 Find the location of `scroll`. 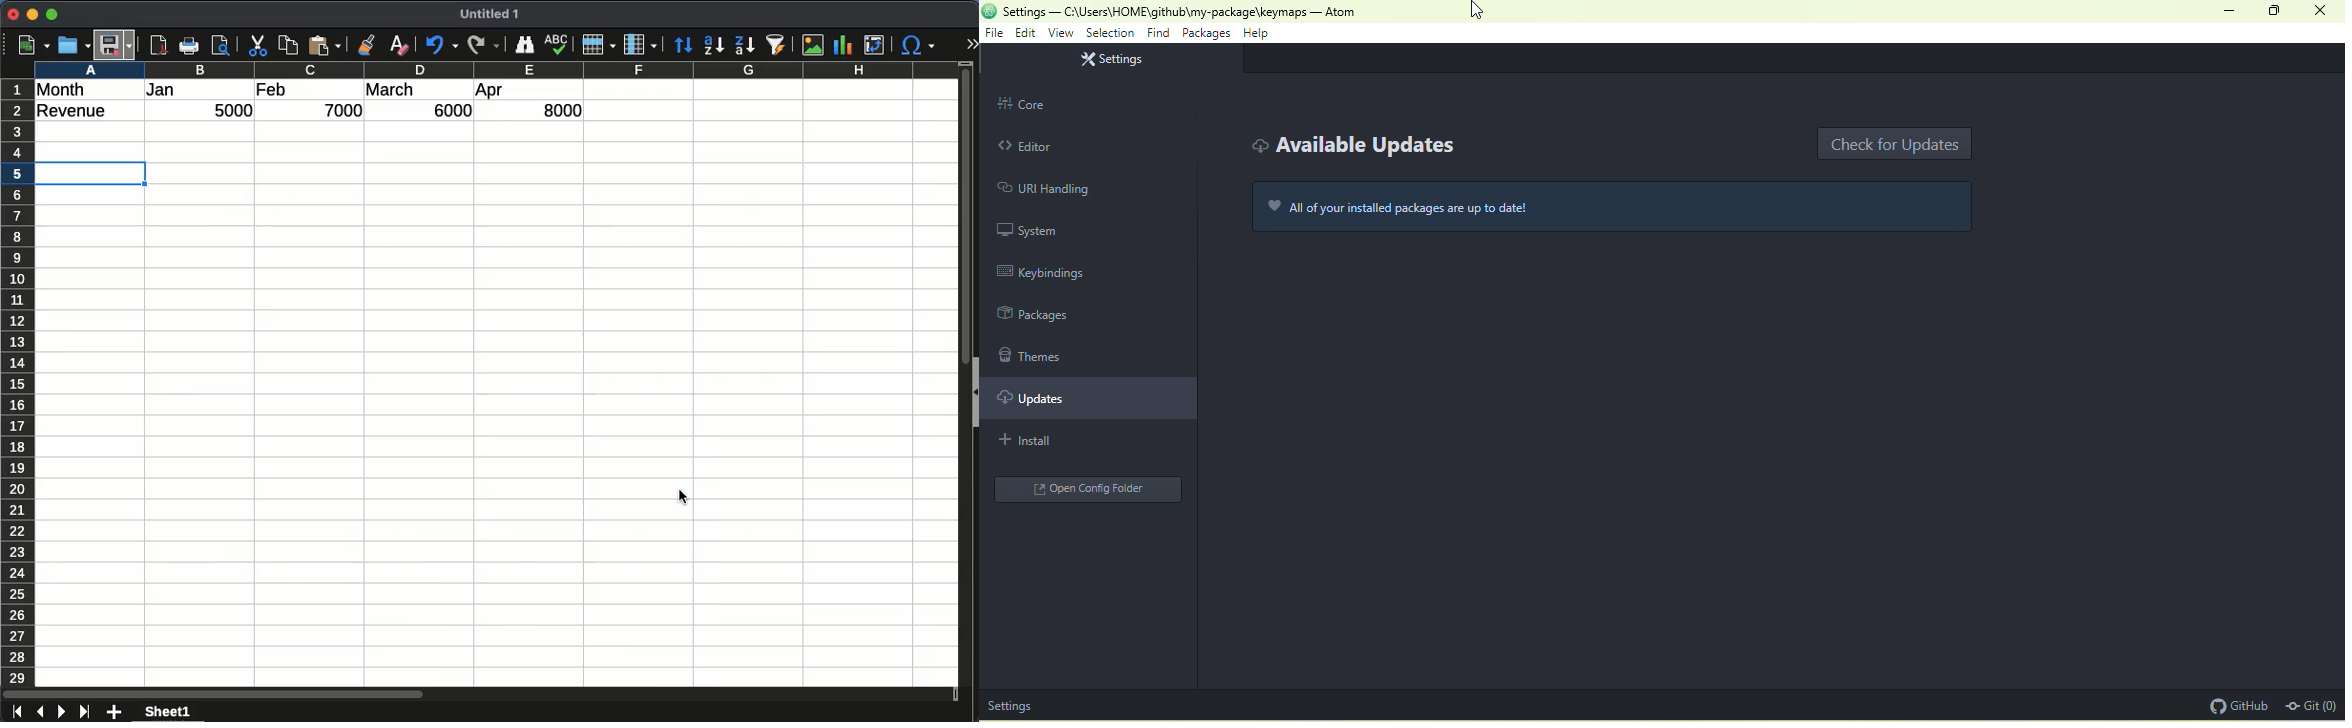

scroll is located at coordinates (959, 384).